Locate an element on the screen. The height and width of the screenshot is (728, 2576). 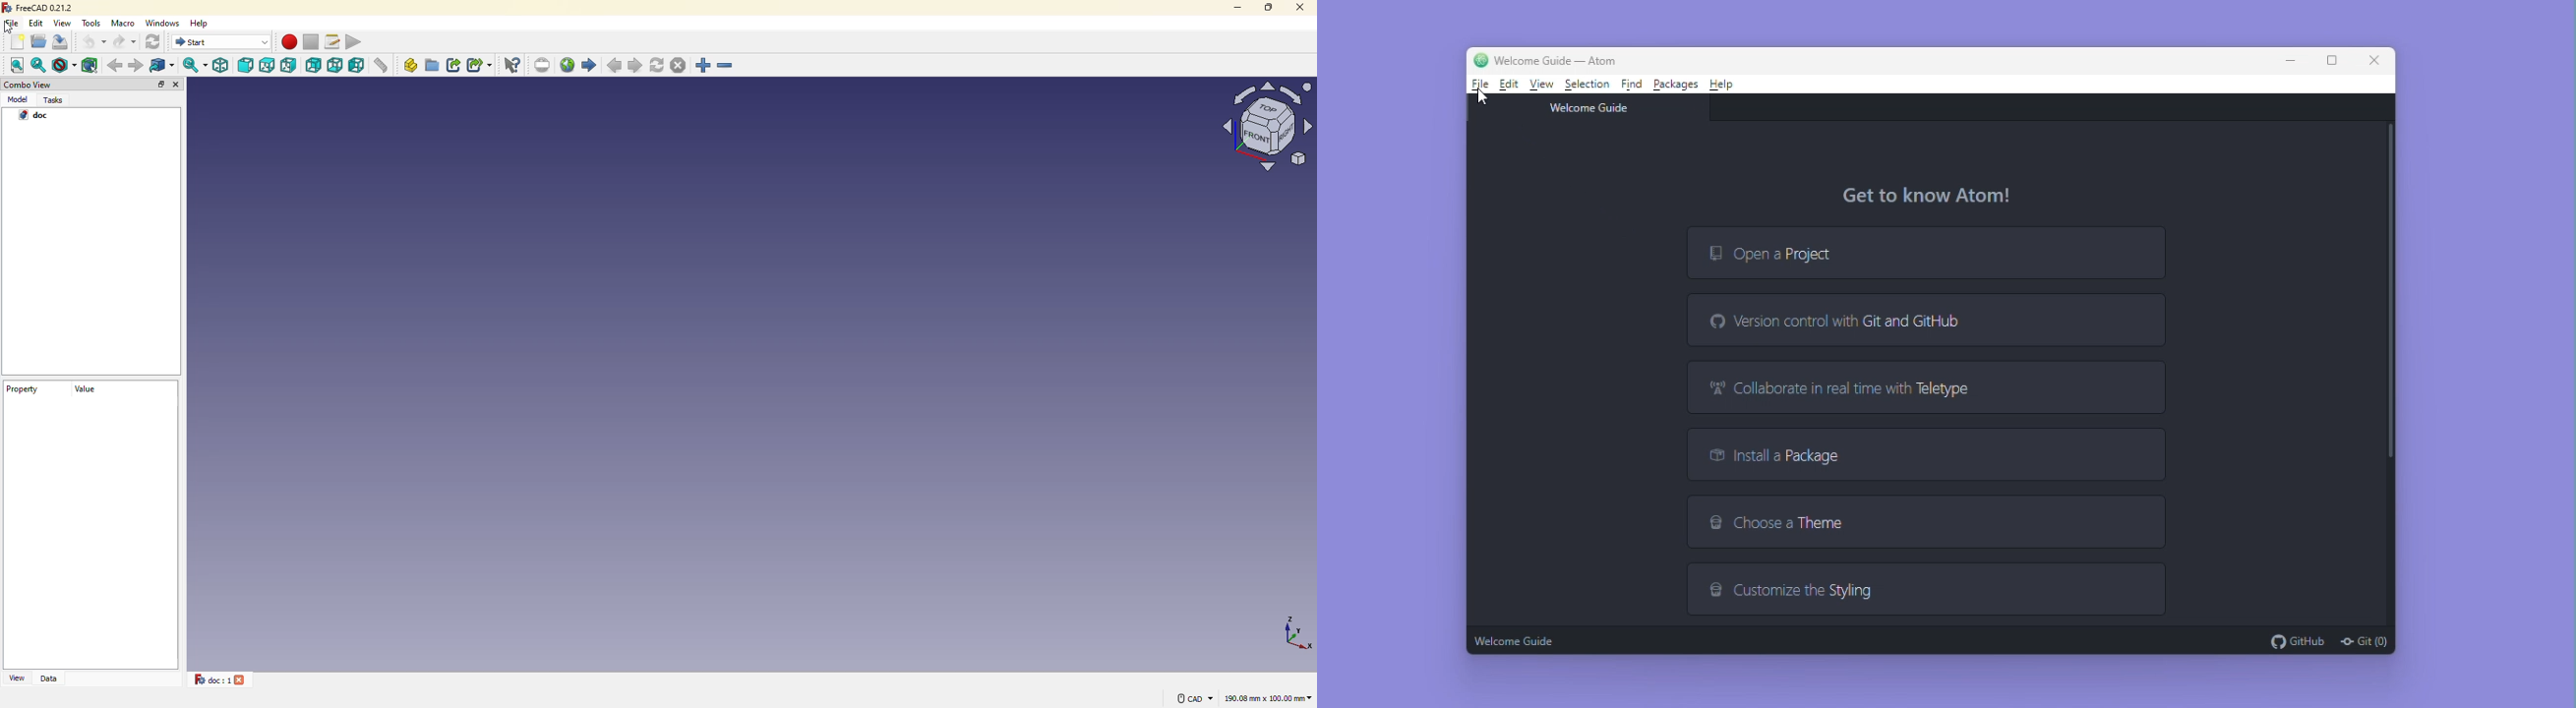
value is located at coordinates (83, 394).